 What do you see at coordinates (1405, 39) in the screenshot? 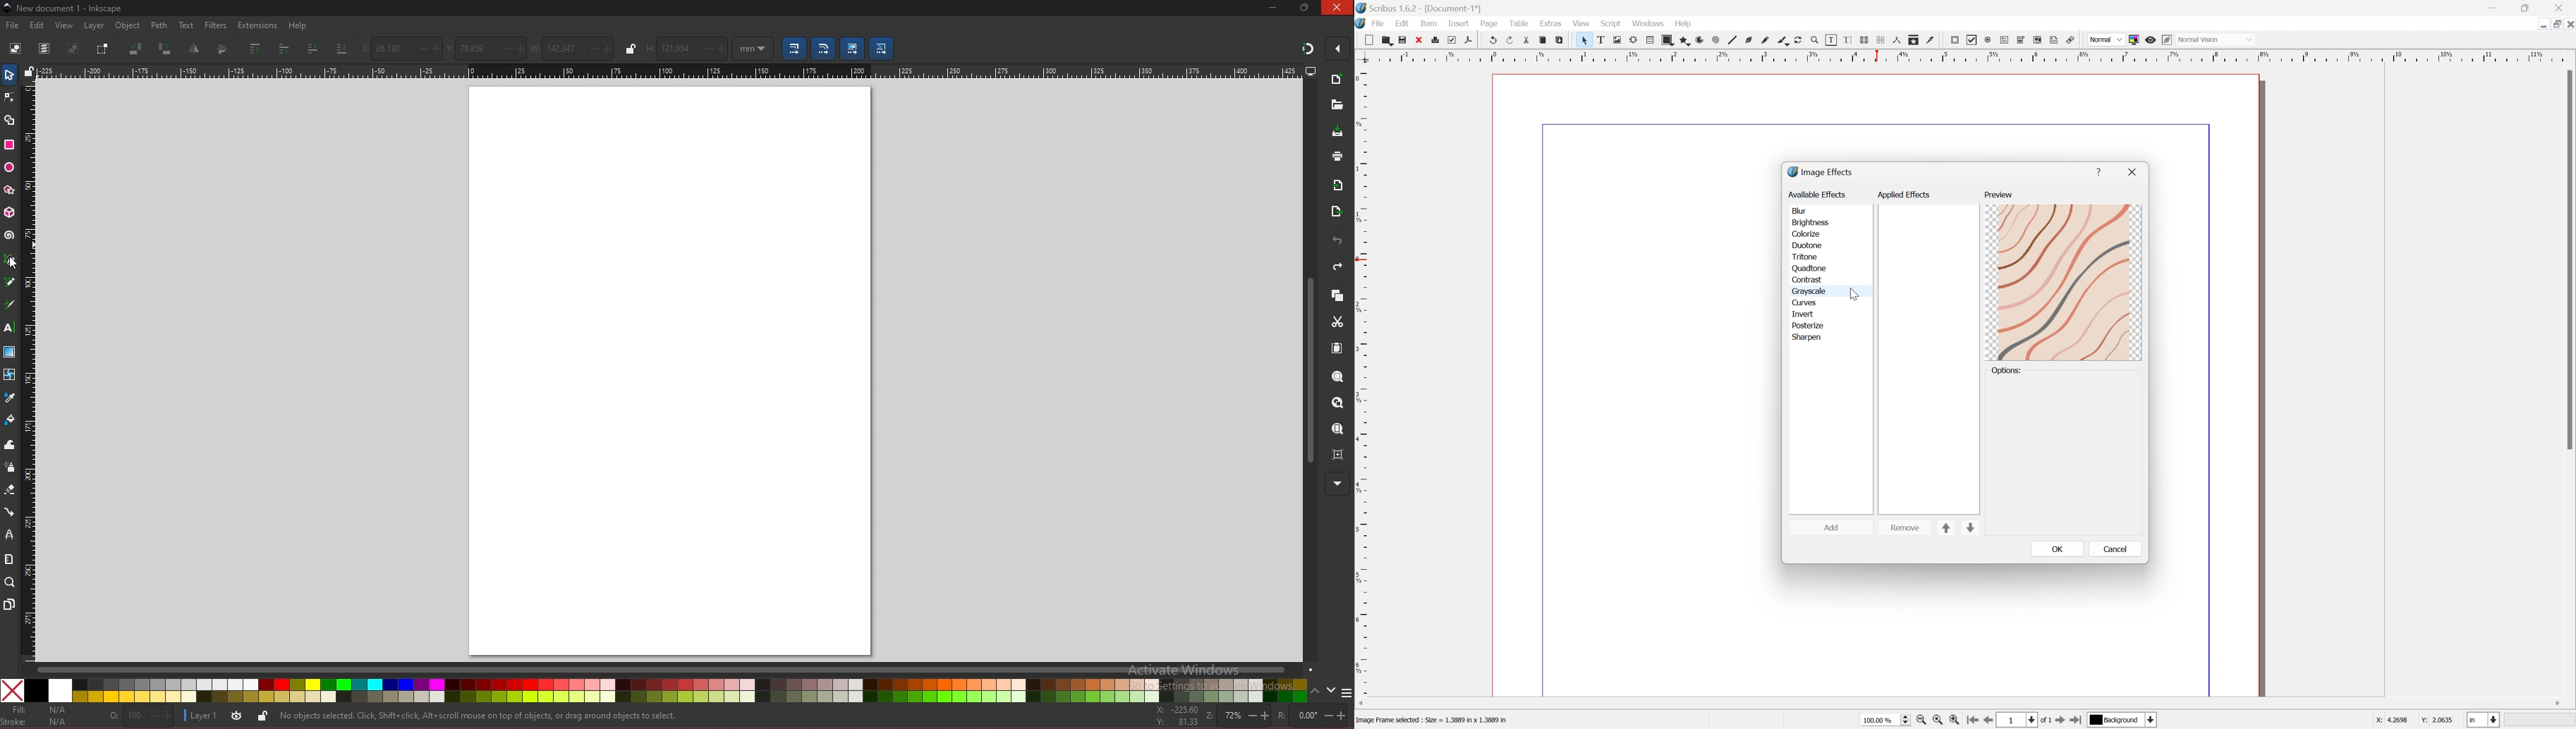
I see `Save` at bounding box center [1405, 39].